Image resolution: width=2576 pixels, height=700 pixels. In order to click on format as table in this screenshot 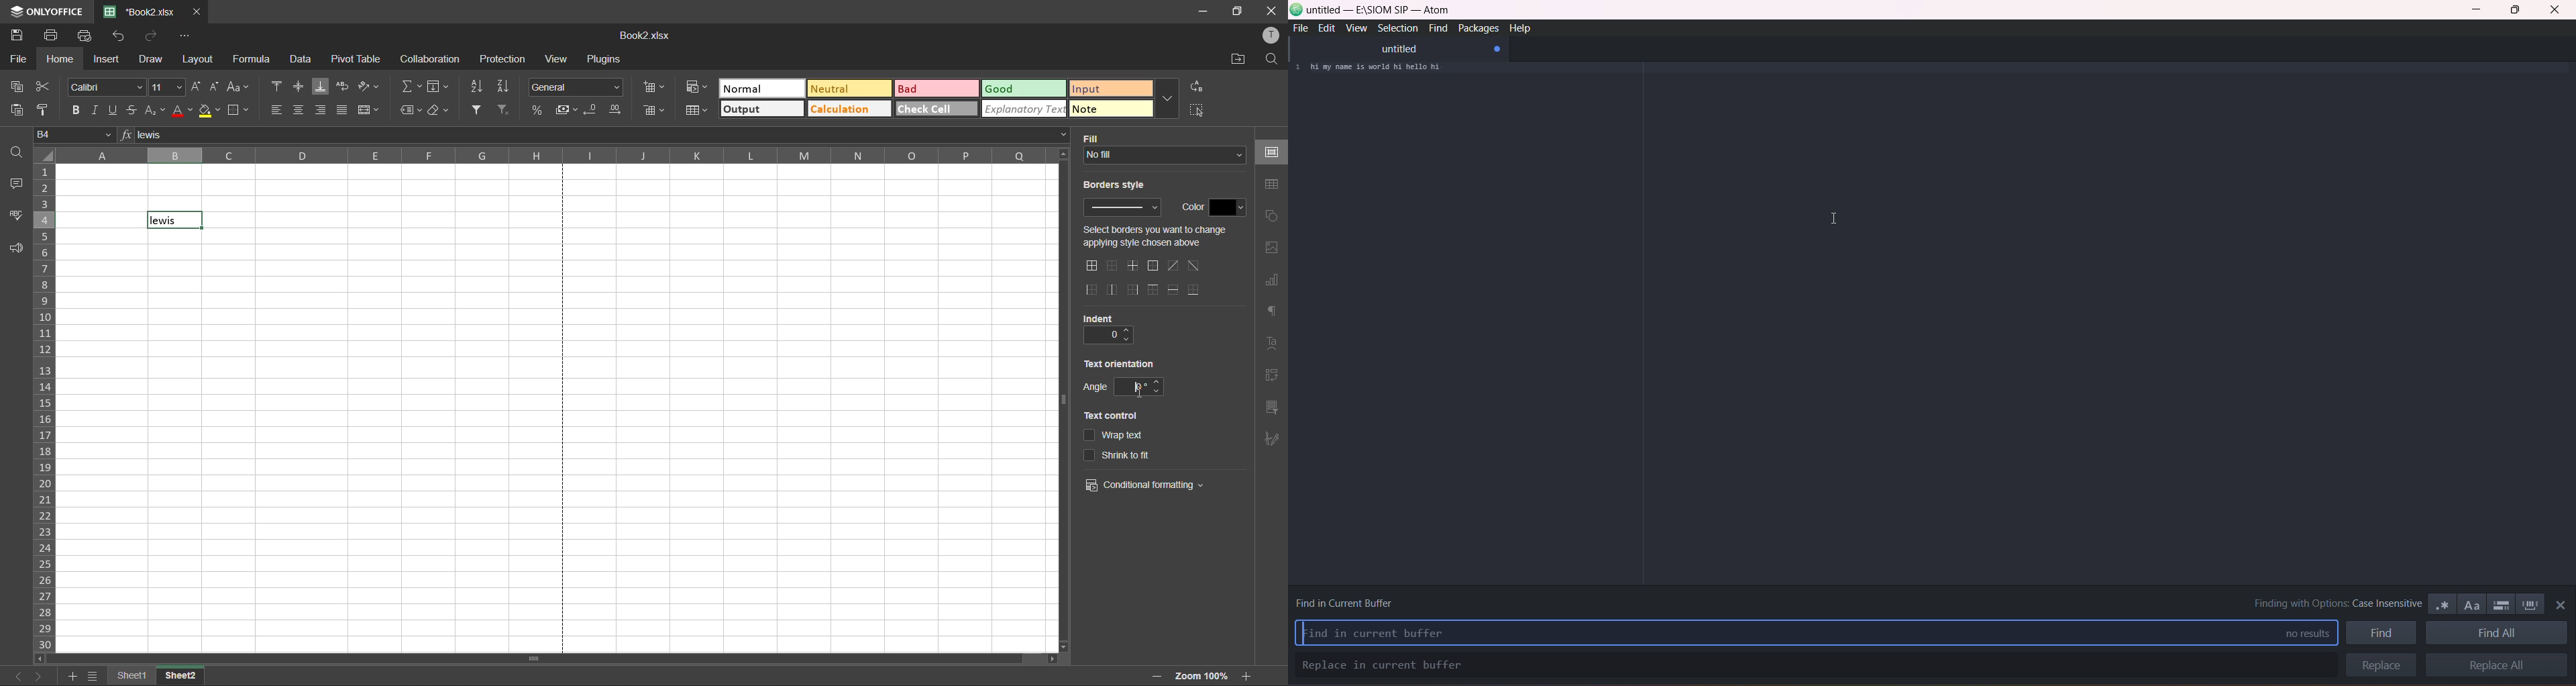, I will do `click(694, 111)`.